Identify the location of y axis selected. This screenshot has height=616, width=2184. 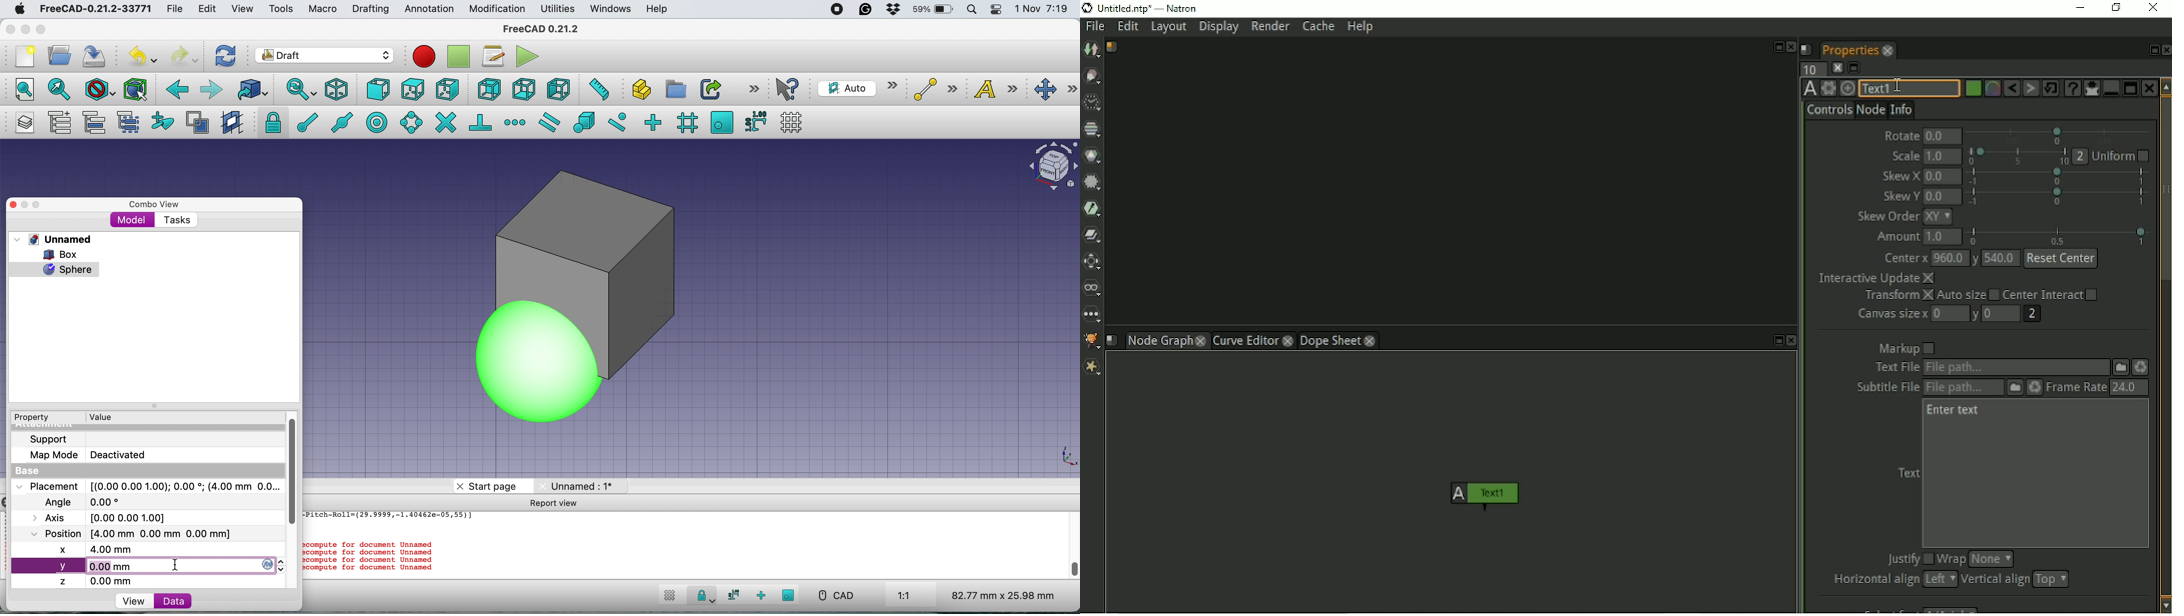
(79, 567).